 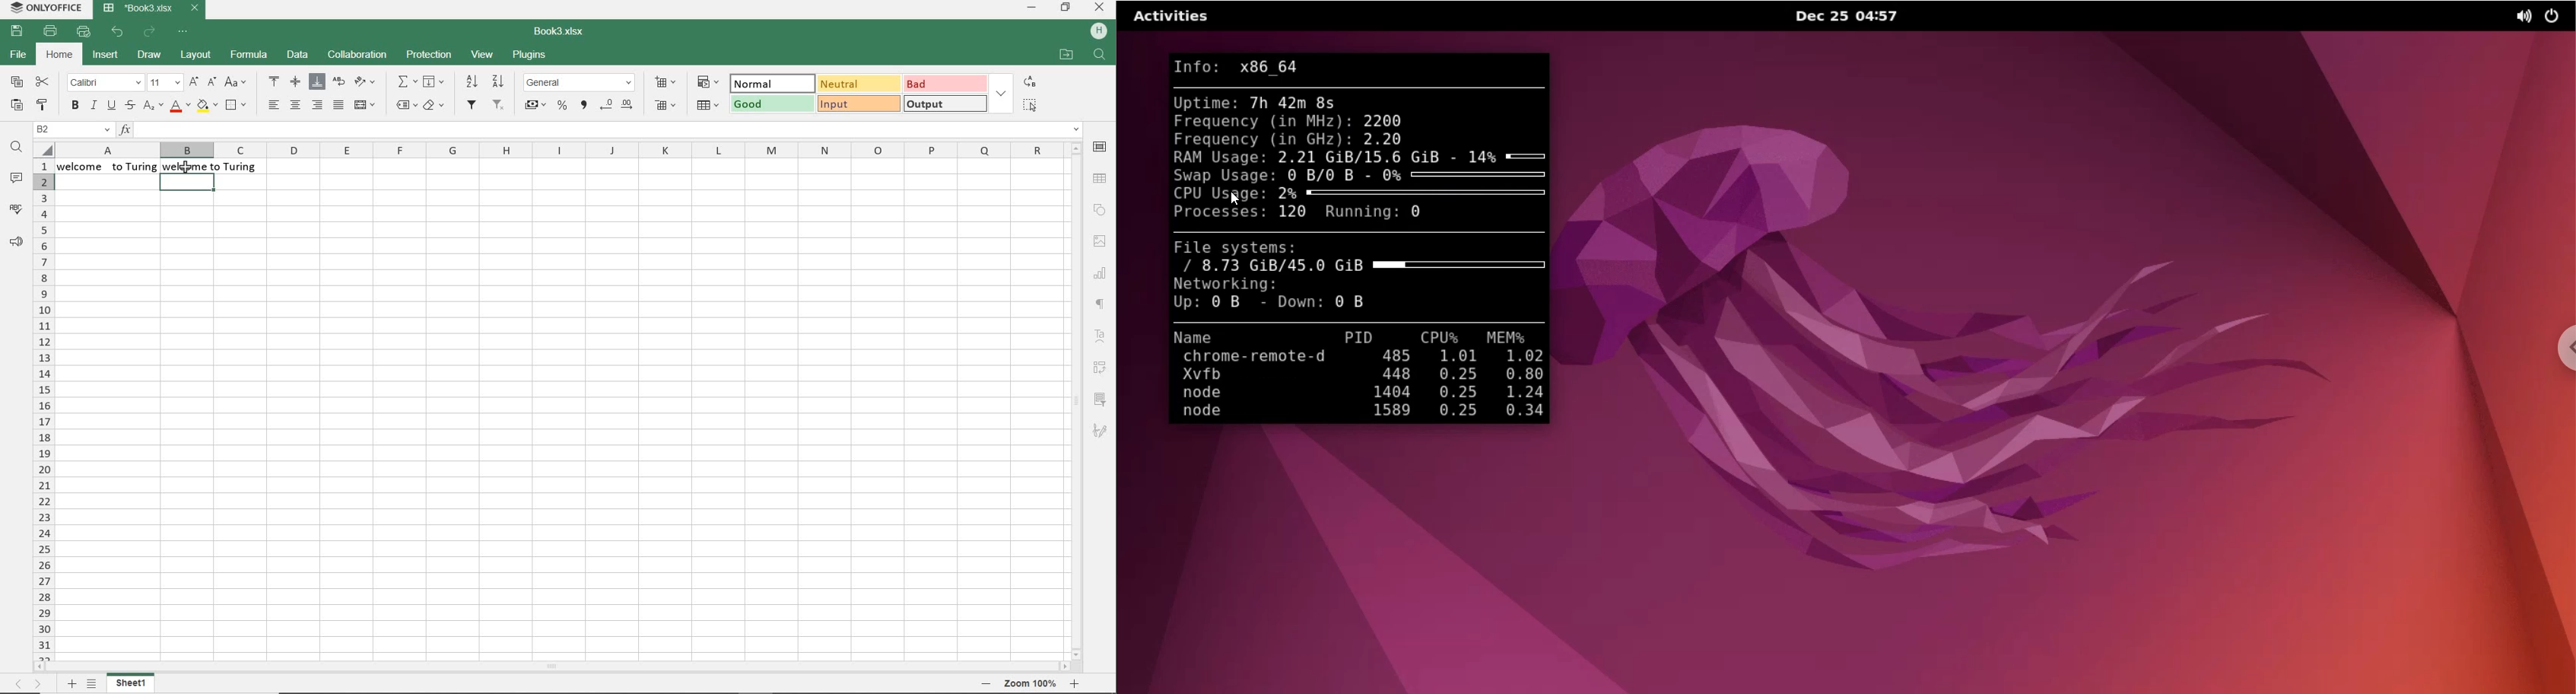 What do you see at coordinates (405, 83) in the screenshot?
I see `summation` at bounding box center [405, 83].